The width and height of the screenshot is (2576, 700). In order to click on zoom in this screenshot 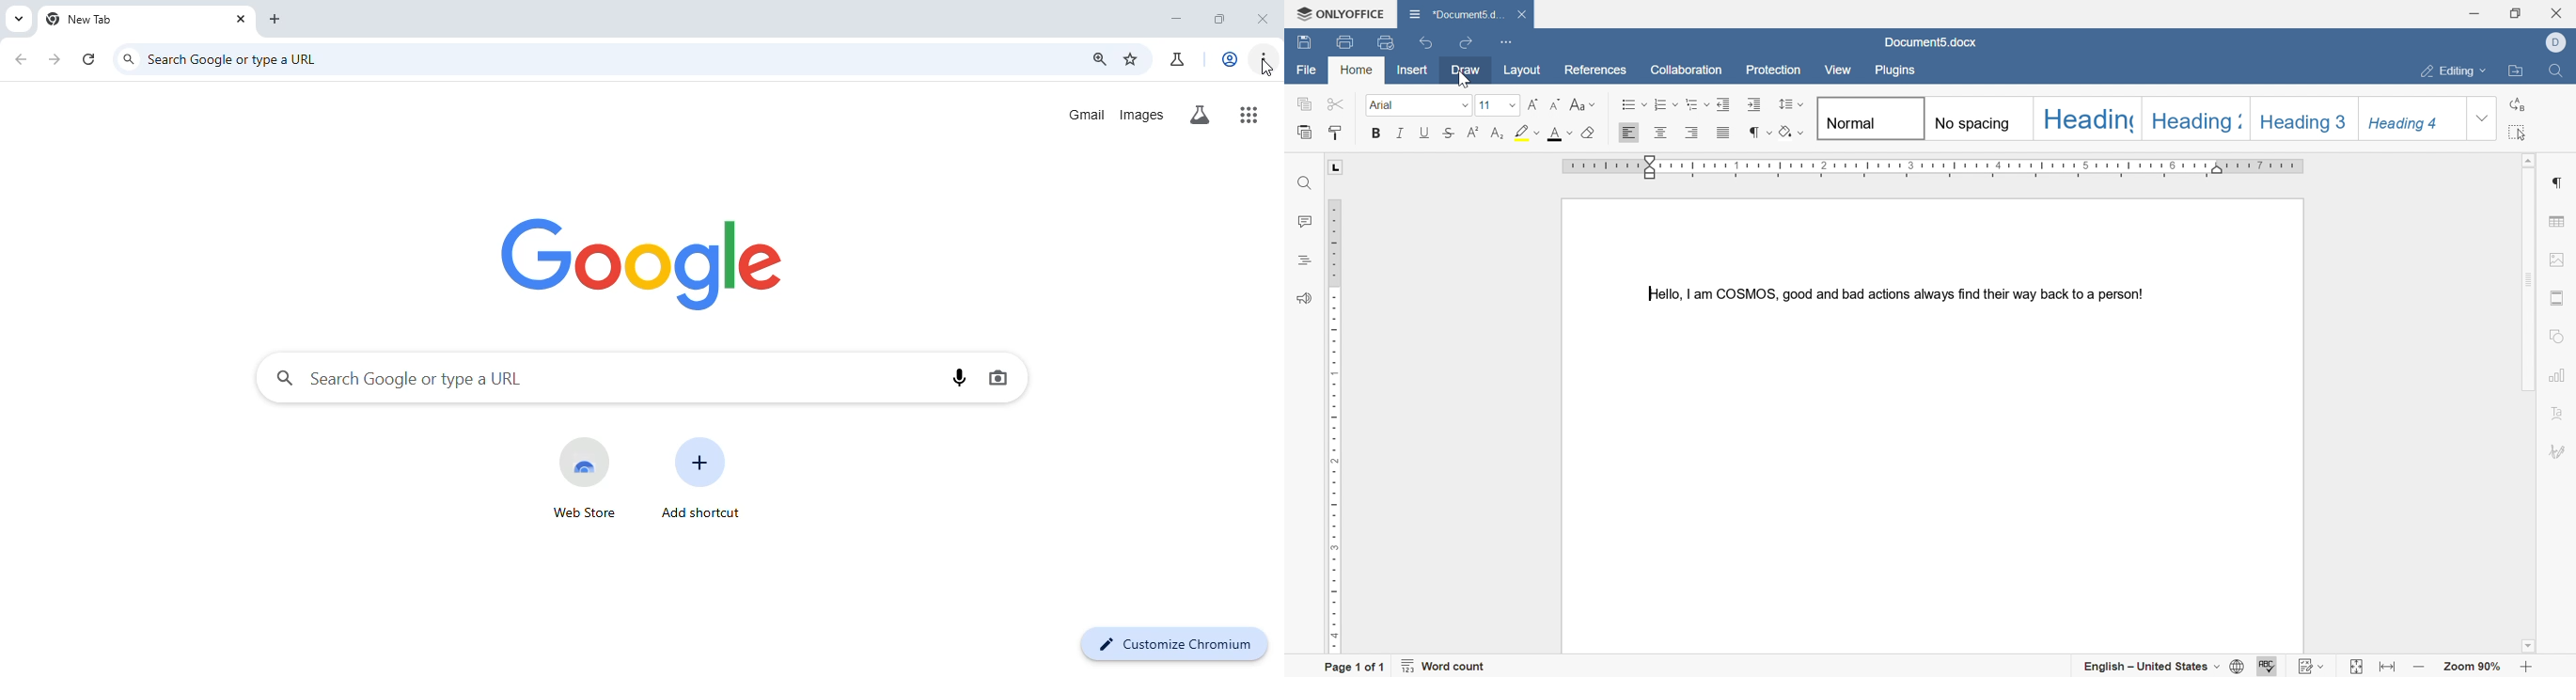, I will do `click(1099, 59)`.